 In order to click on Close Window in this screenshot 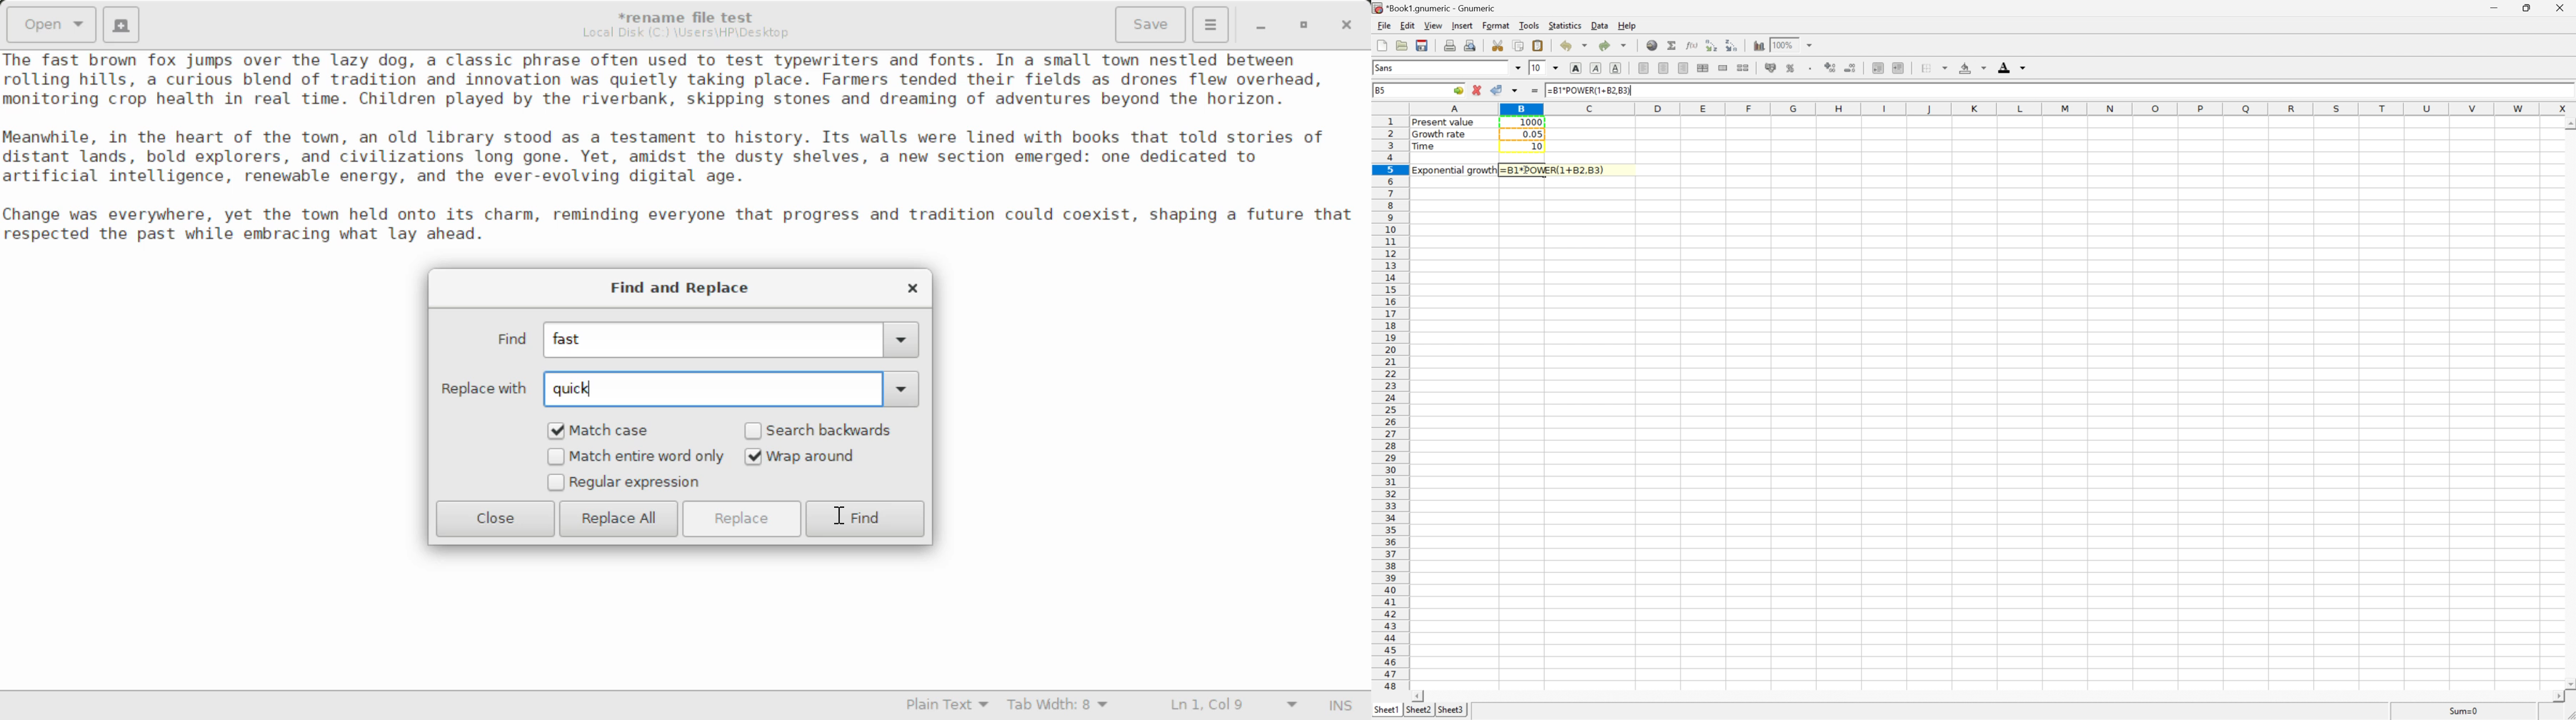, I will do `click(910, 287)`.